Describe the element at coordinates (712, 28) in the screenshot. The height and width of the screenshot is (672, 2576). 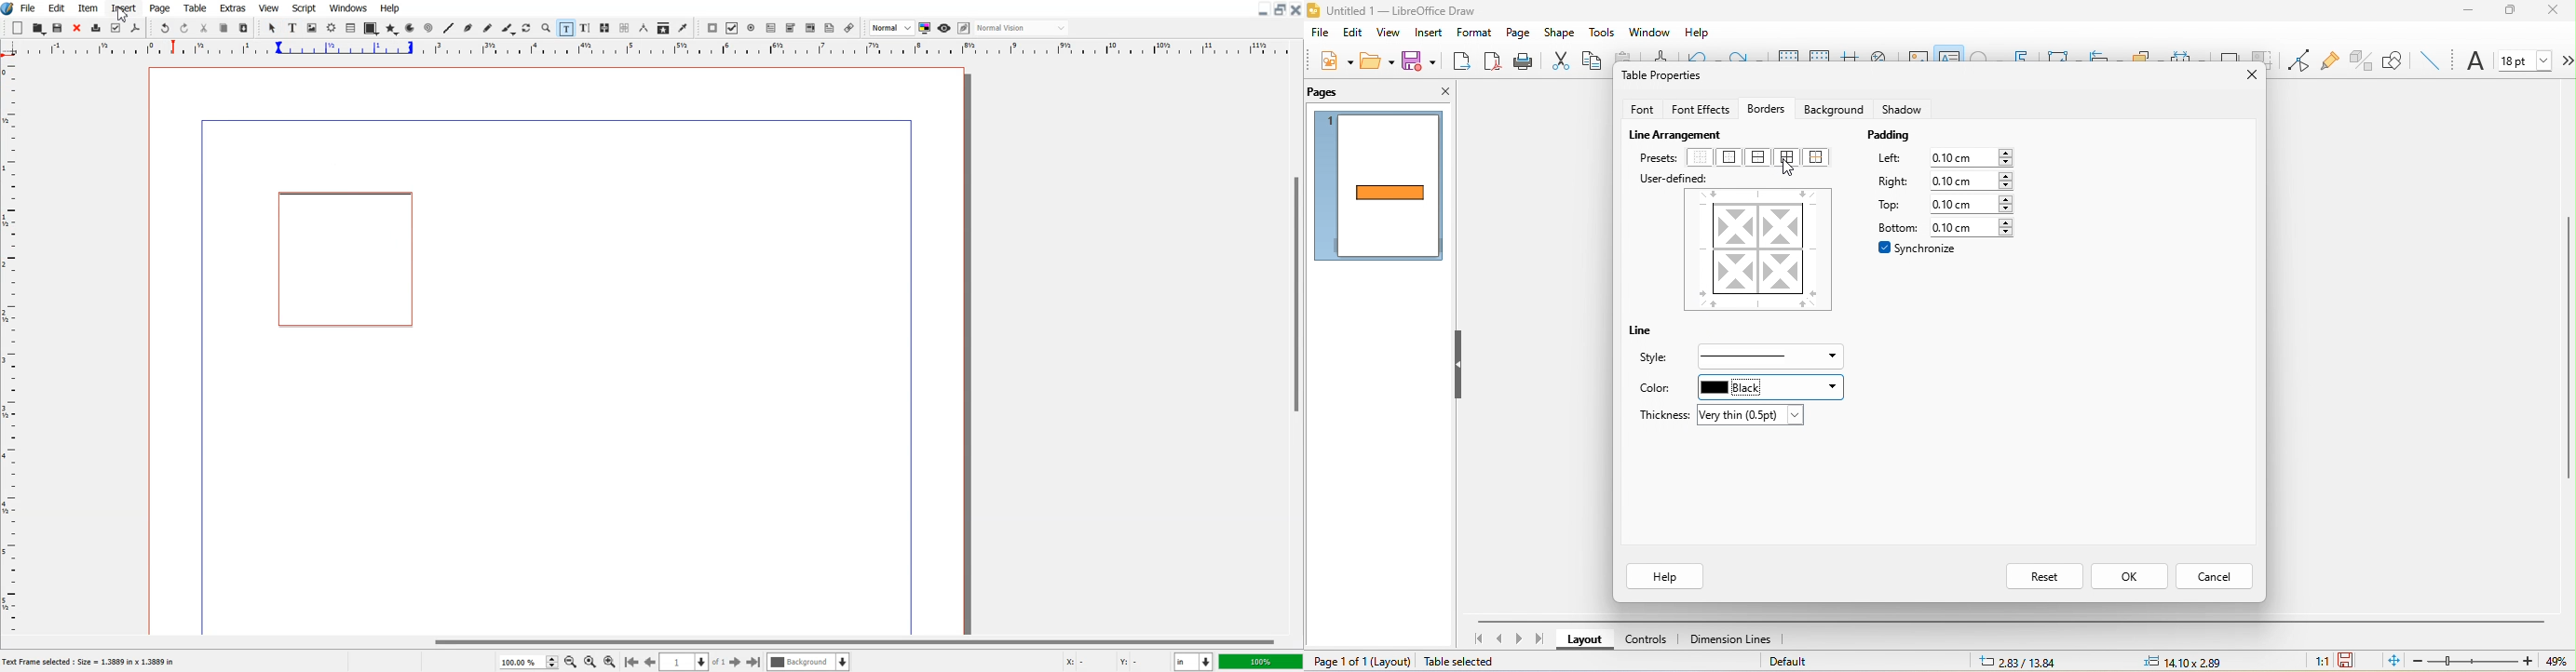
I see `PDF Push button ` at that location.